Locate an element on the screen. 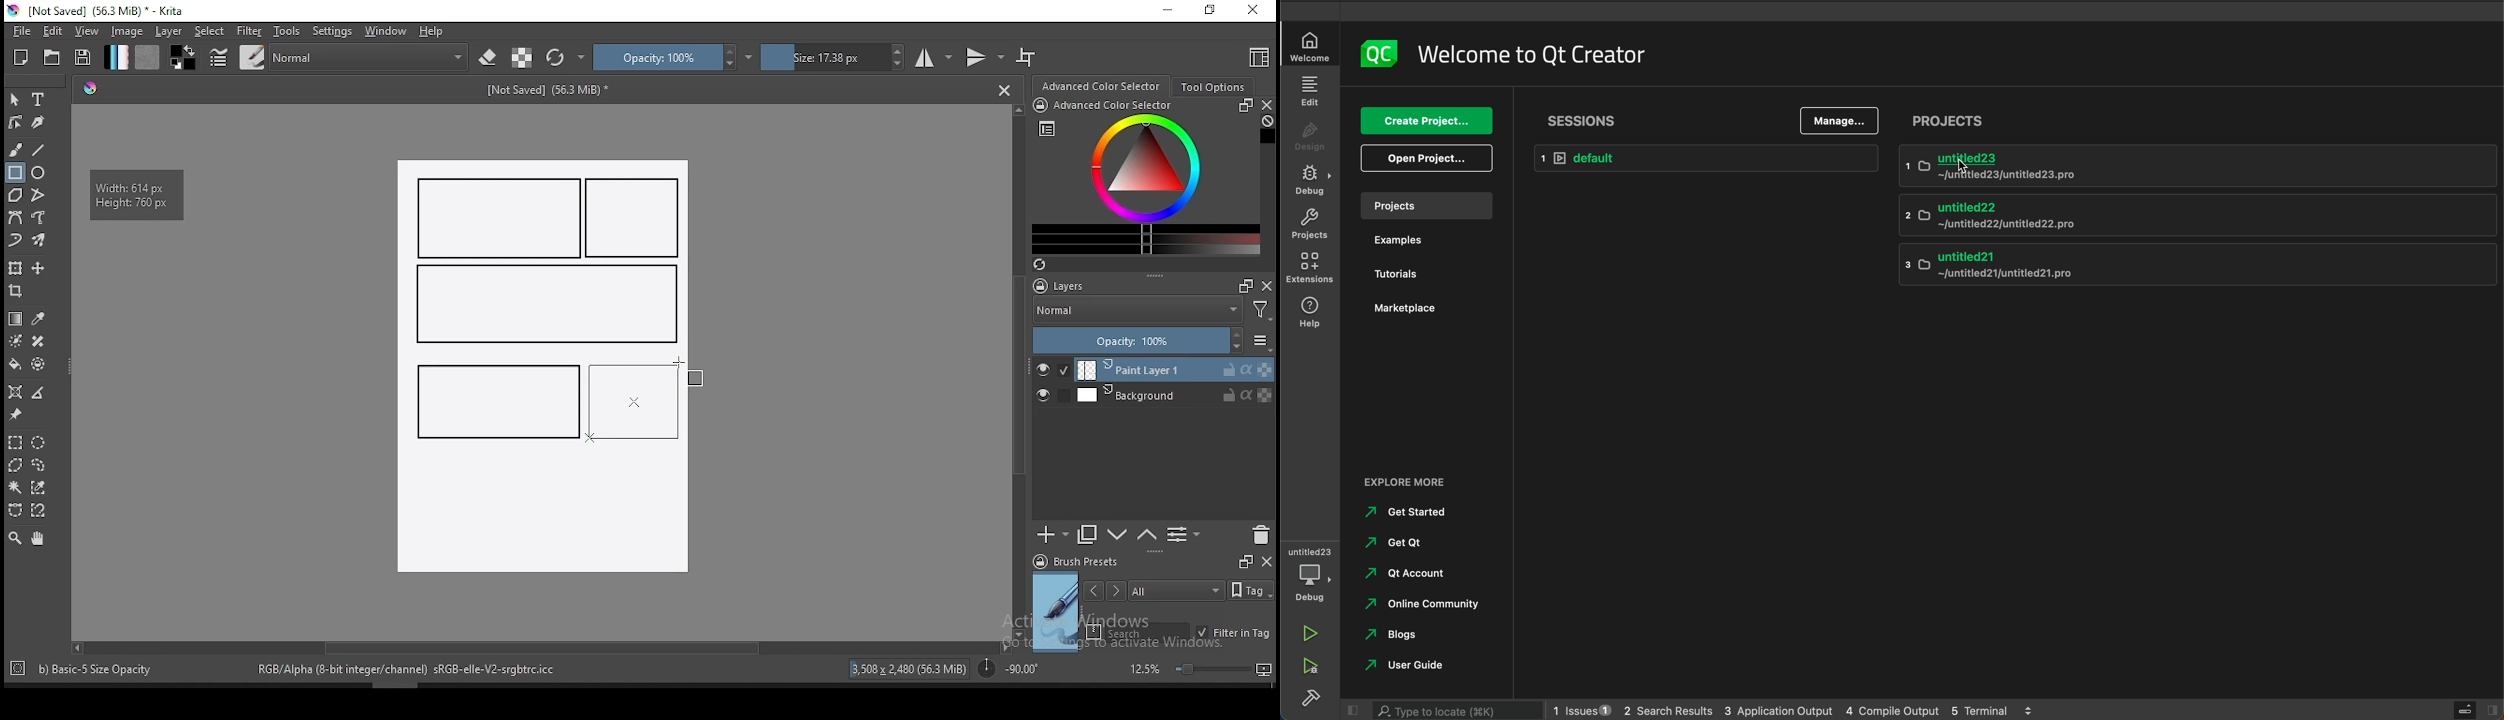 The image size is (2520, 728). new rectangle is located at coordinates (494, 399).